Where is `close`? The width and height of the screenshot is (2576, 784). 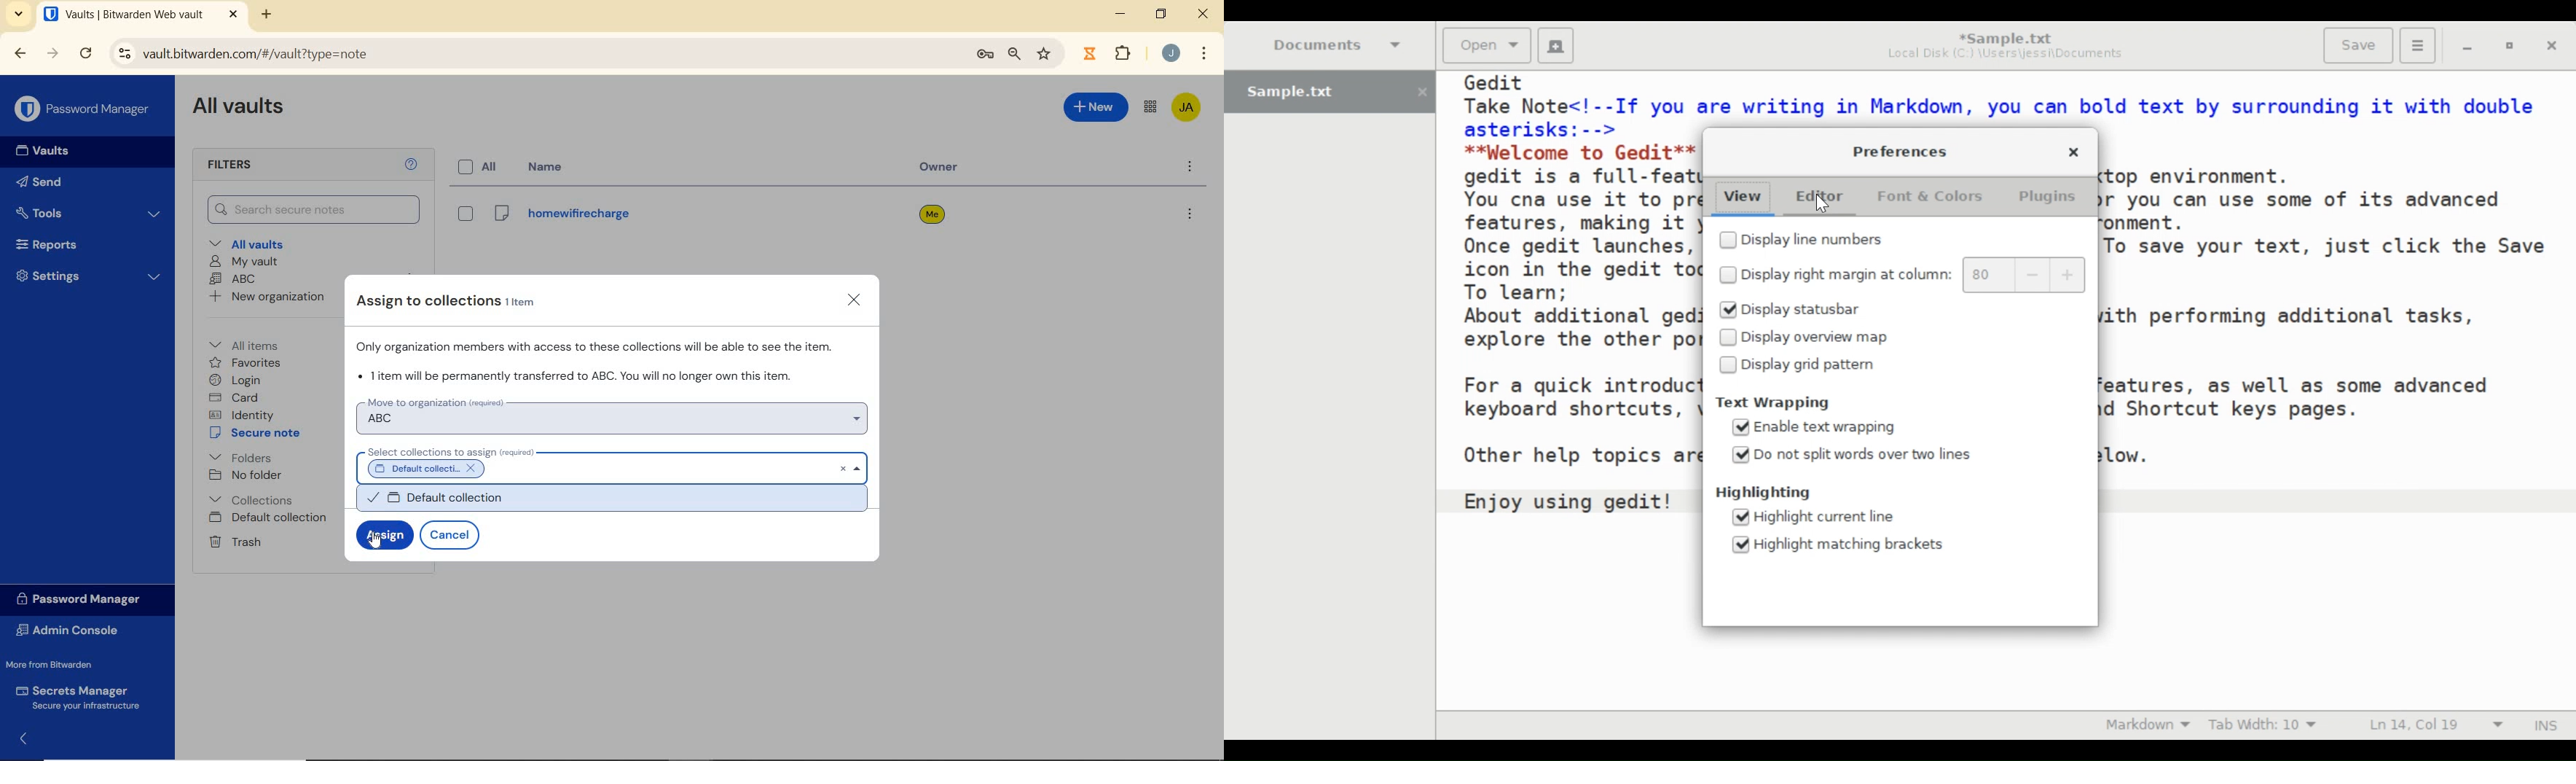
close is located at coordinates (856, 301).